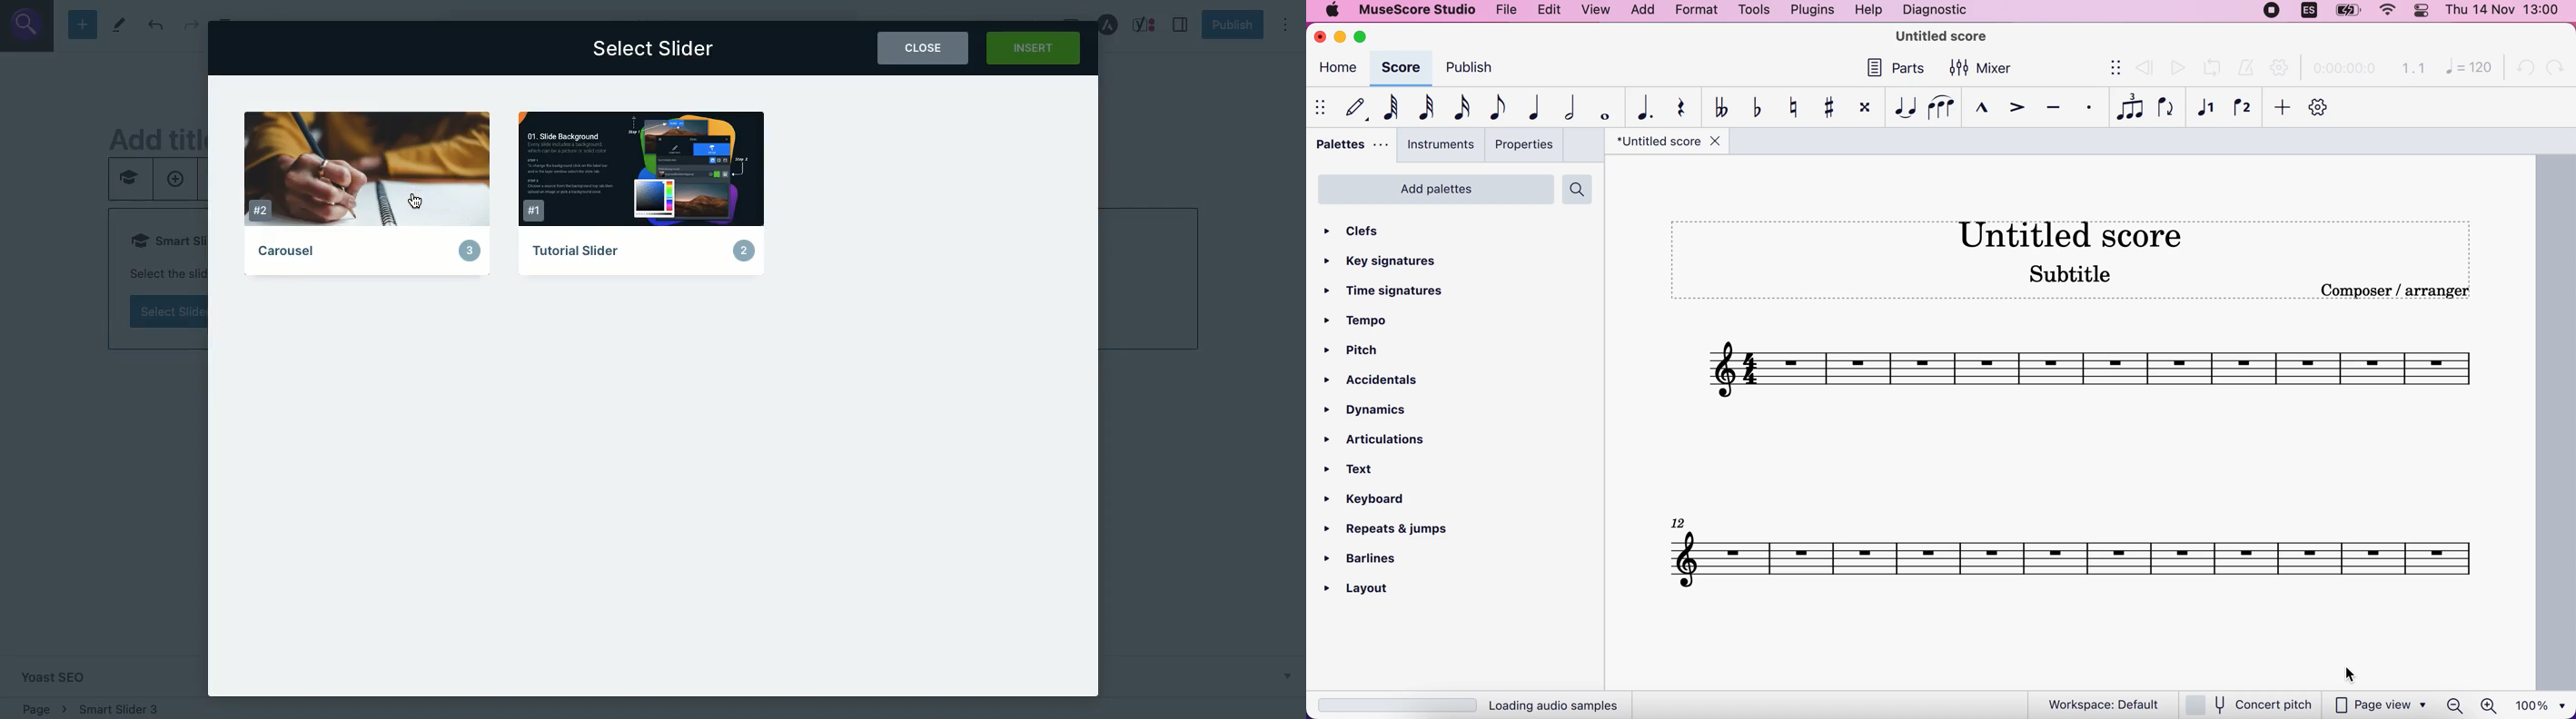  I want to click on toggle flat, so click(1753, 107).